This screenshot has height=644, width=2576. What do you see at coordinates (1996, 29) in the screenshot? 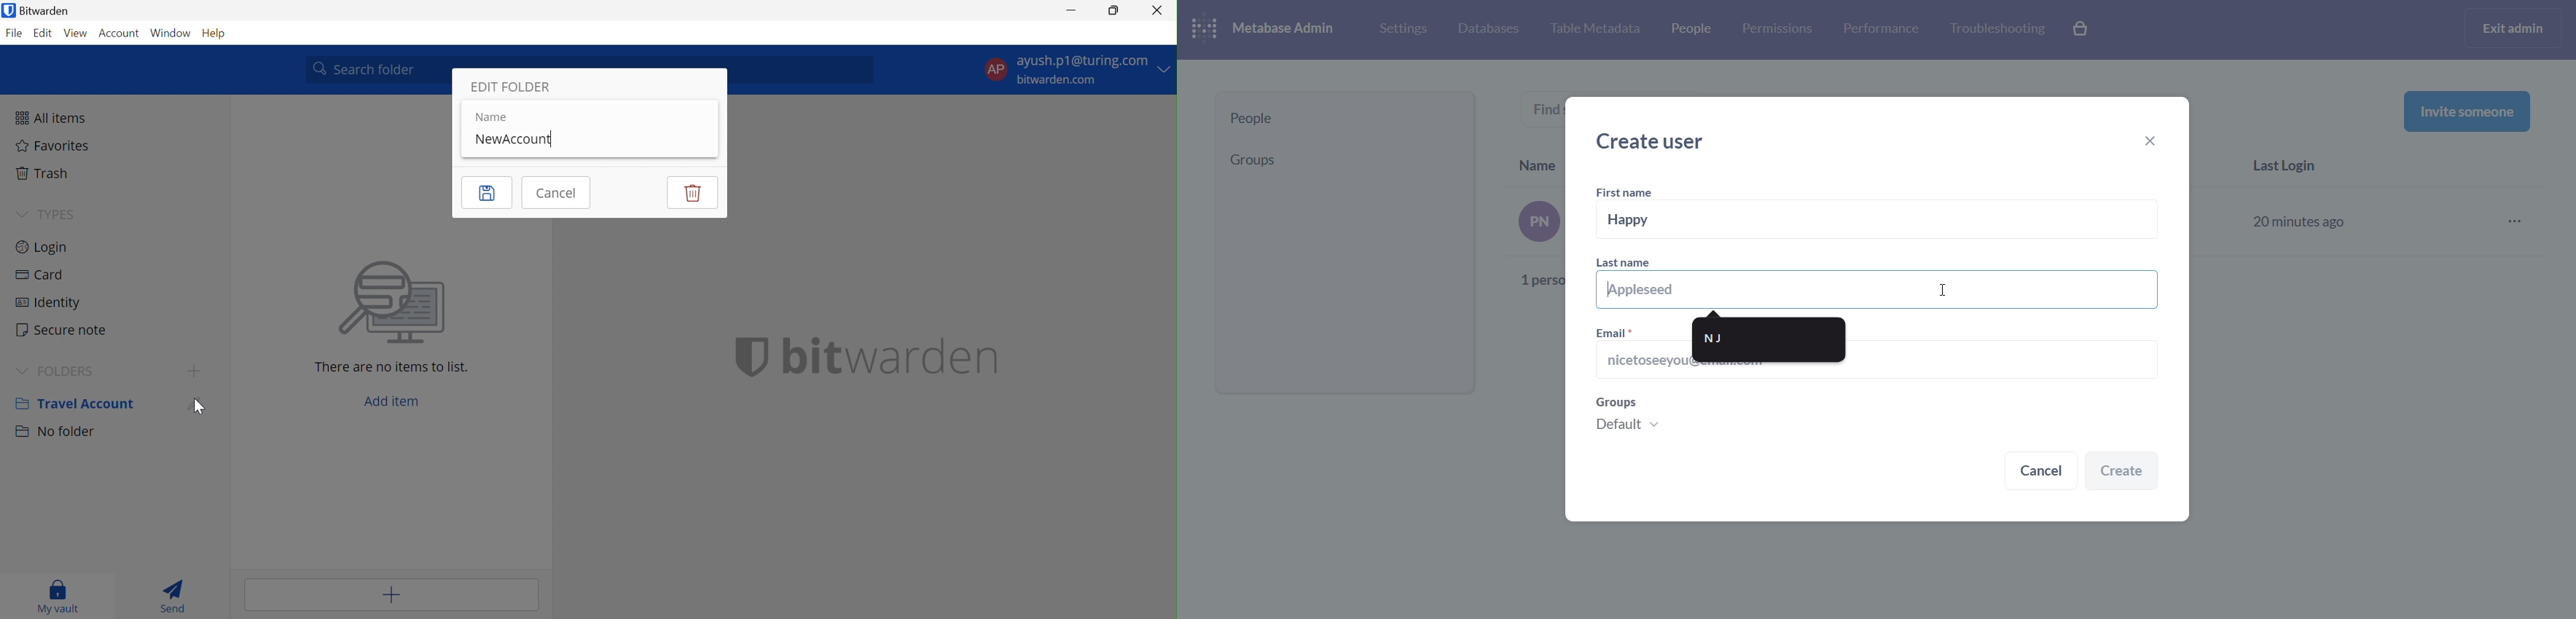
I see `troubleshooting` at bounding box center [1996, 29].